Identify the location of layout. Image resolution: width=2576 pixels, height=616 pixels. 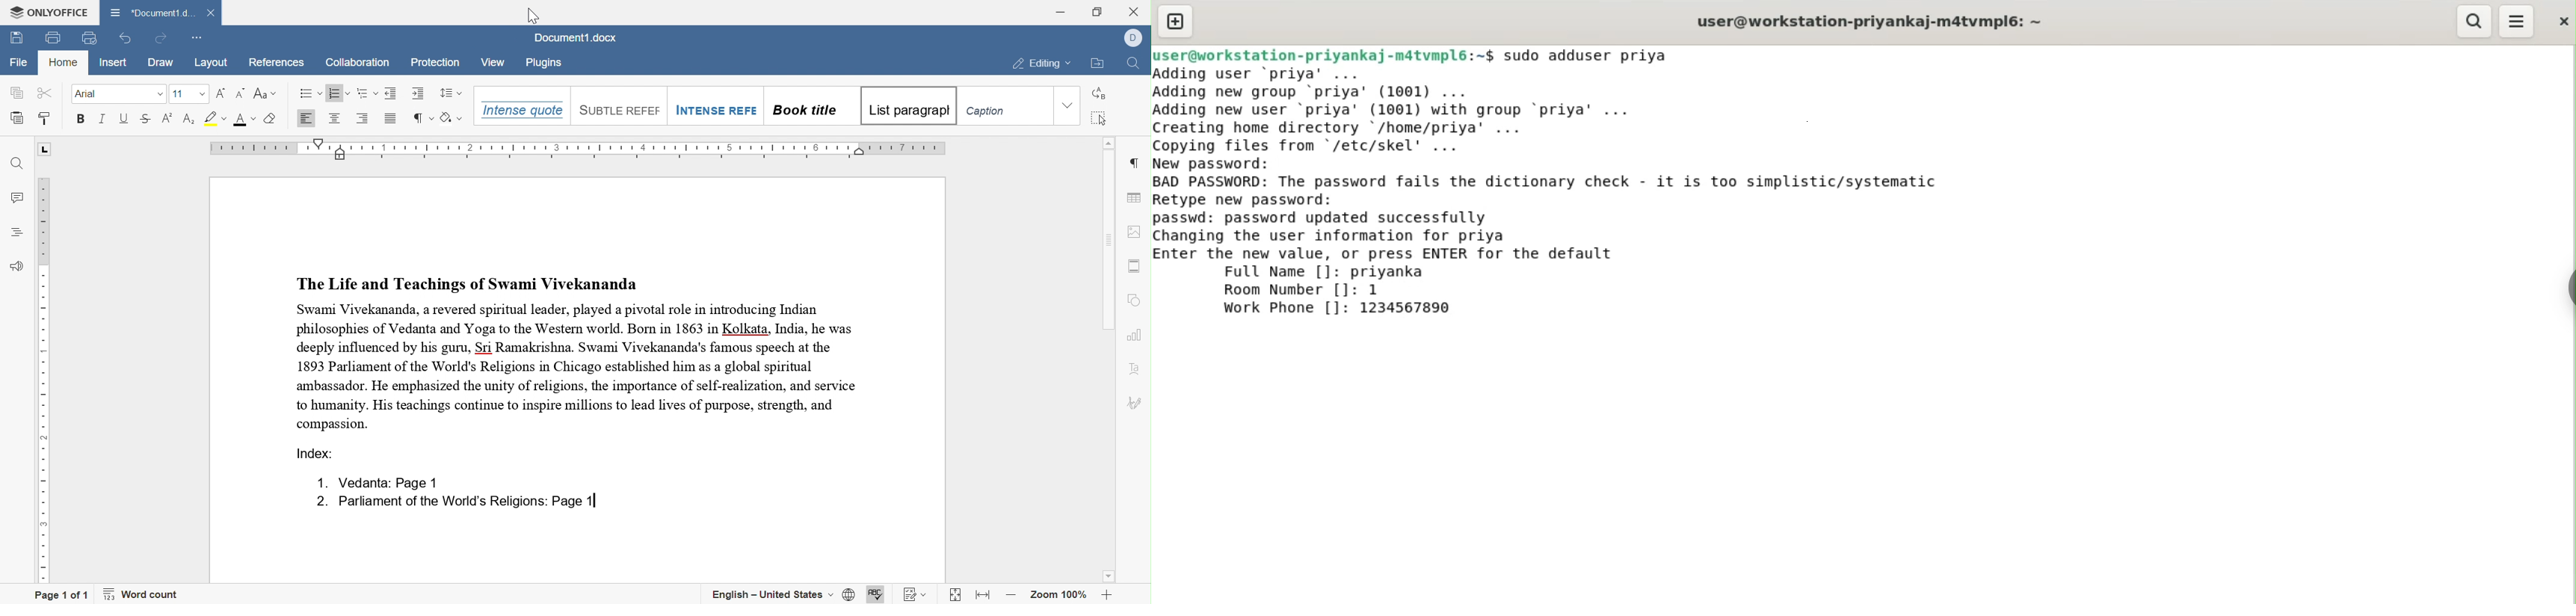
(213, 63).